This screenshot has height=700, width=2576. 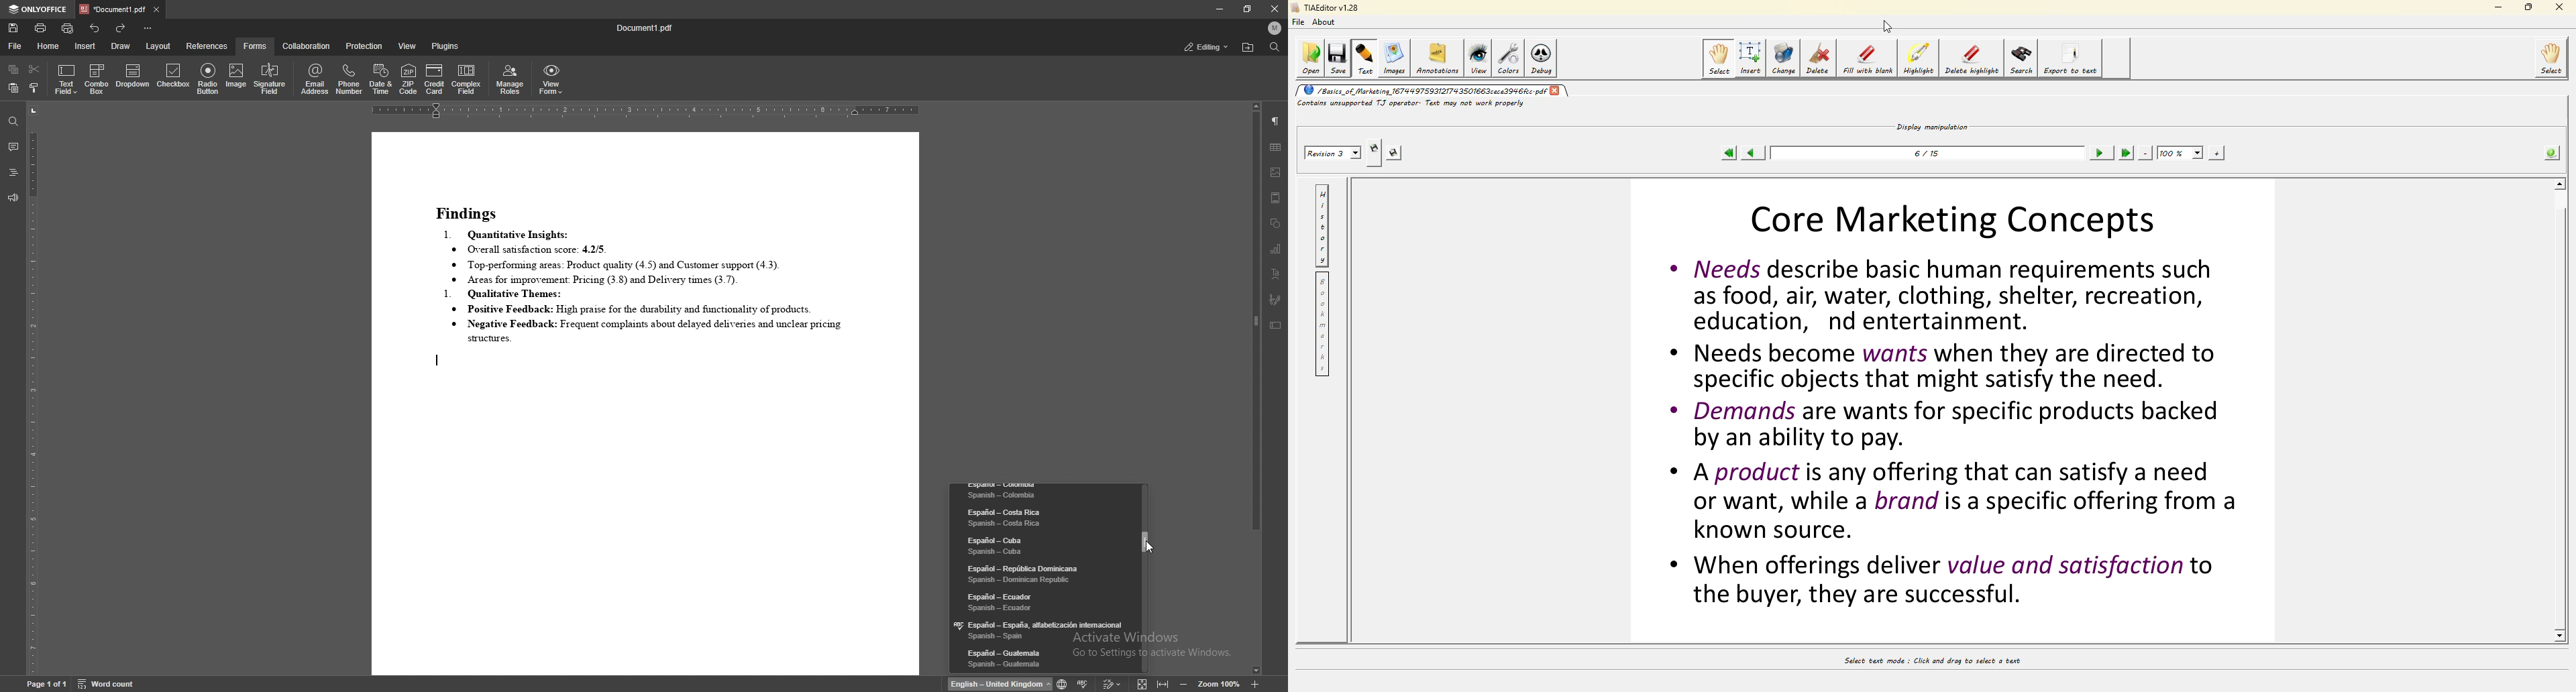 What do you see at coordinates (1248, 48) in the screenshot?
I see `locate file` at bounding box center [1248, 48].